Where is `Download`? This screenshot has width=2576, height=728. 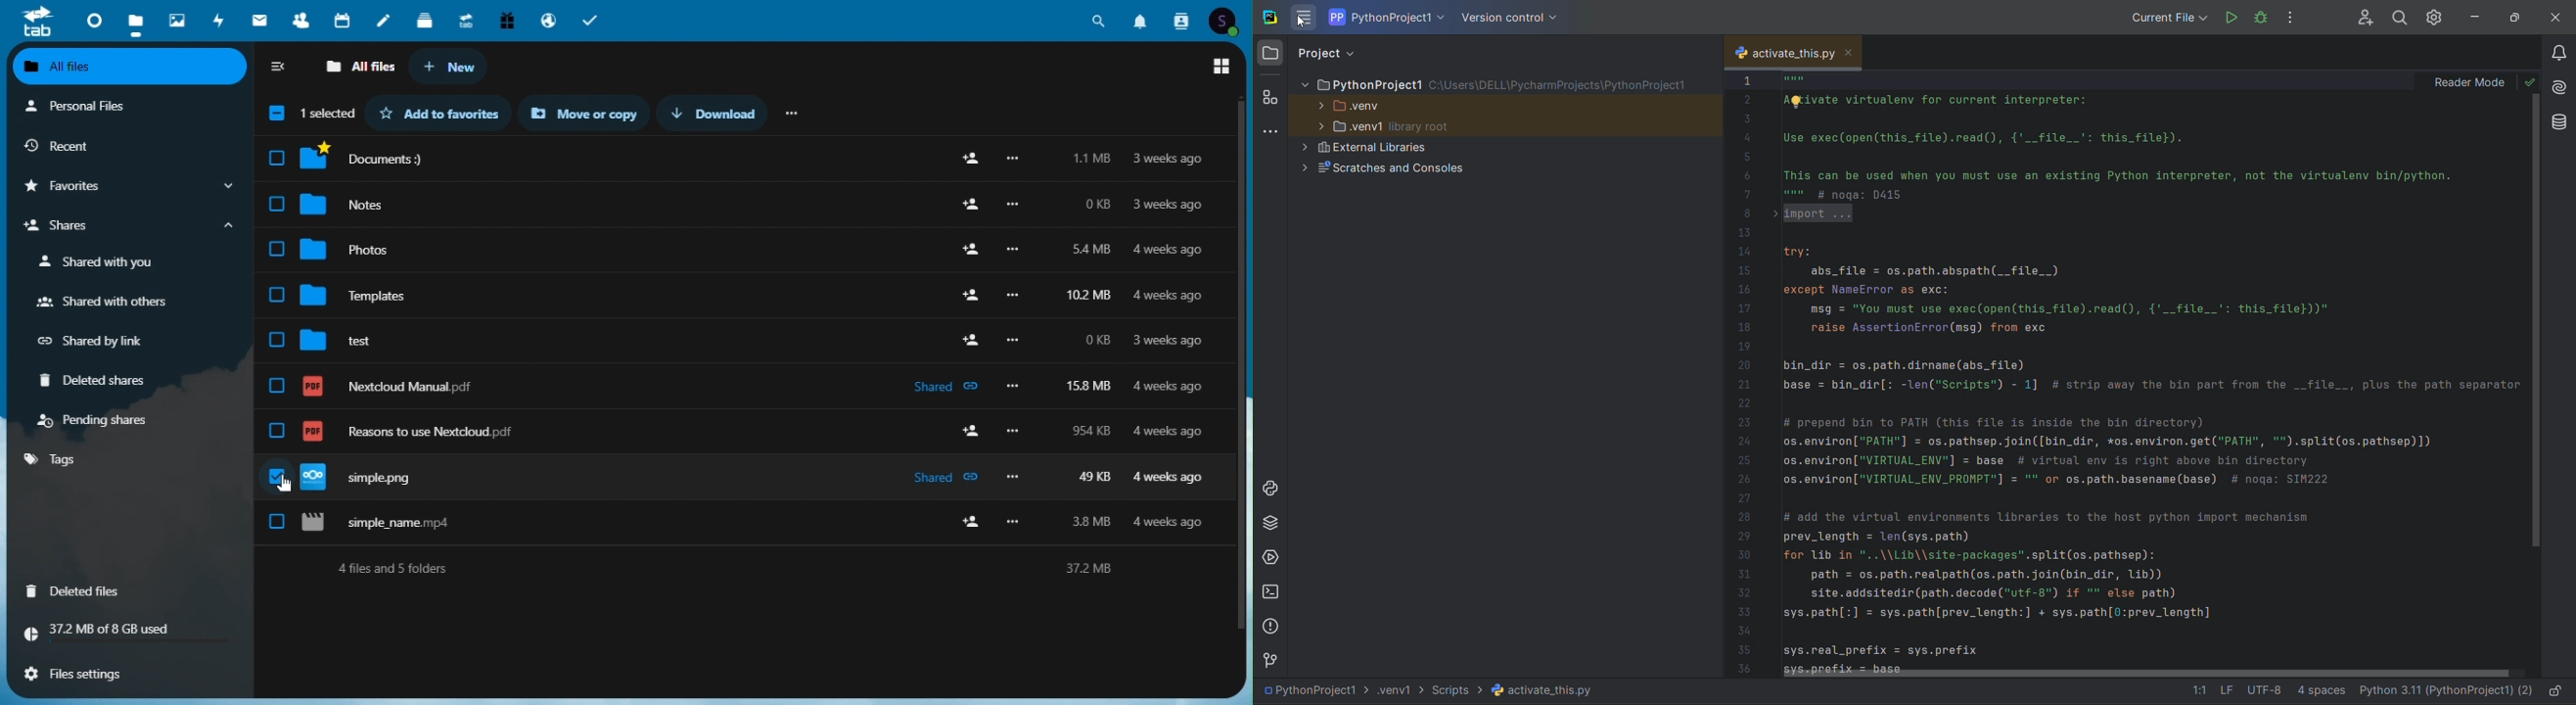
Download is located at coordinates (721, 113).